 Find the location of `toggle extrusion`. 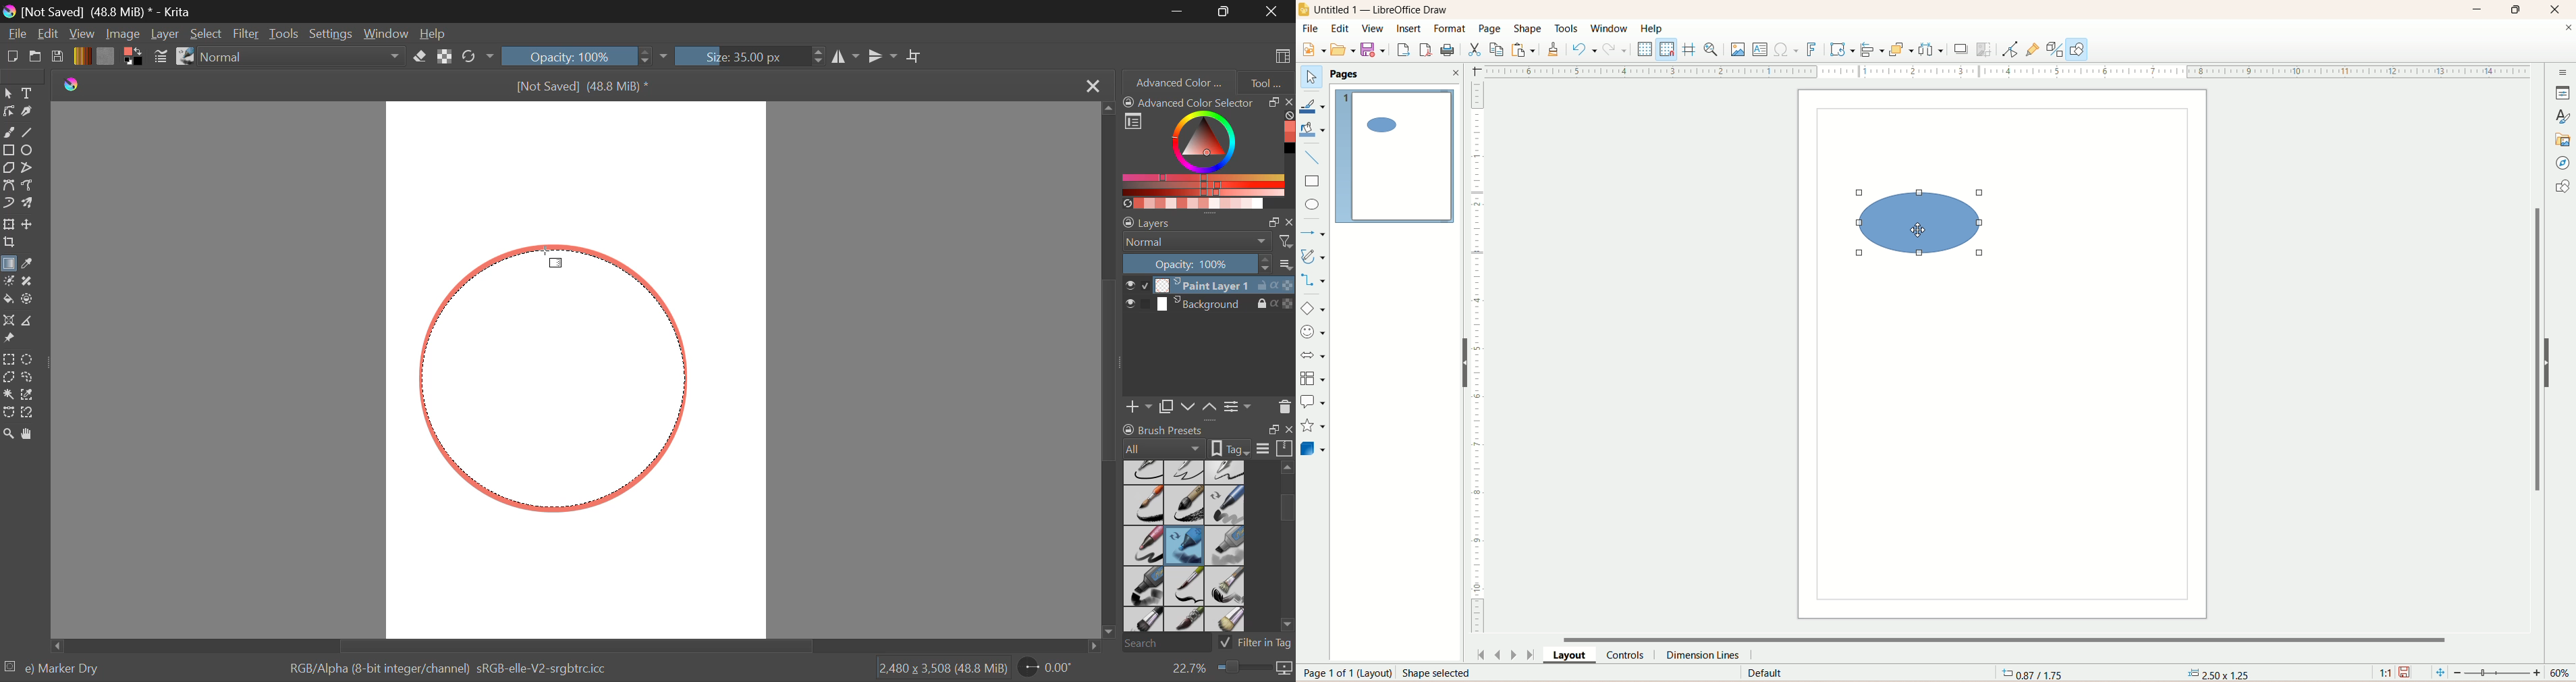

toggle extrusion is located at coordinates (2057, 50).